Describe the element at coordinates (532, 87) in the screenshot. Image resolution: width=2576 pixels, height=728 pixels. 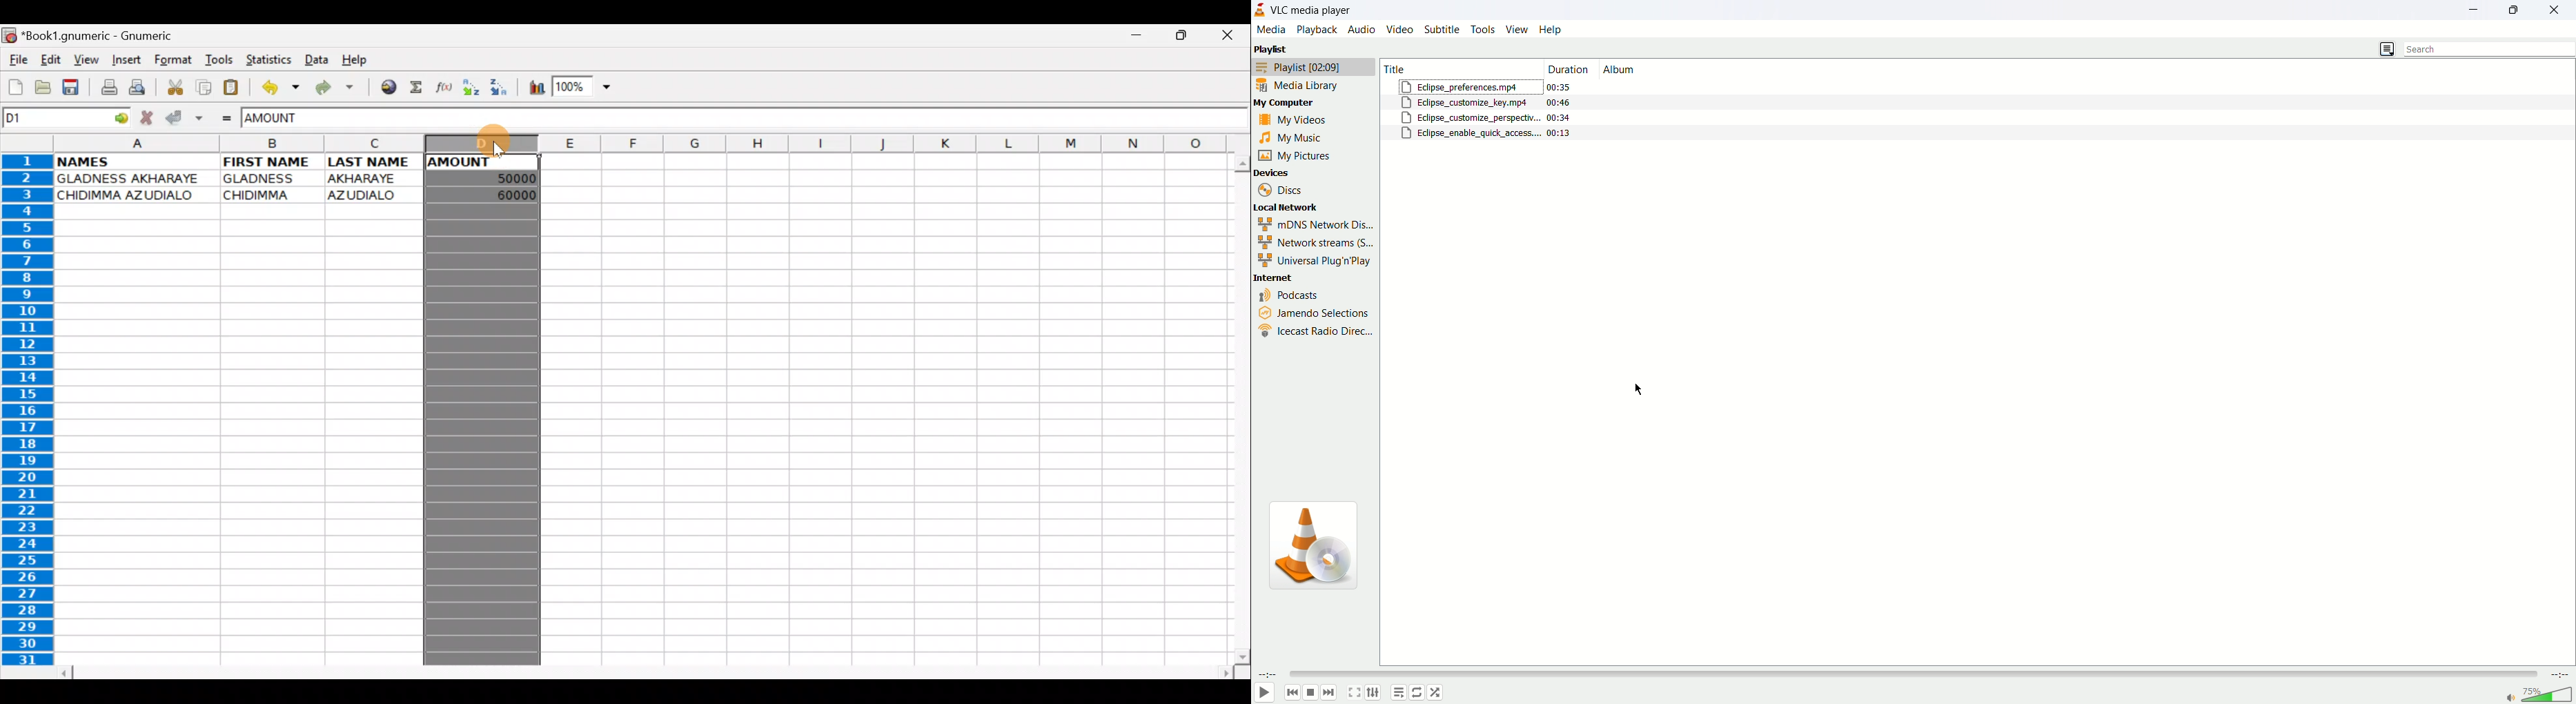
I see `Insert Chart` at that location.